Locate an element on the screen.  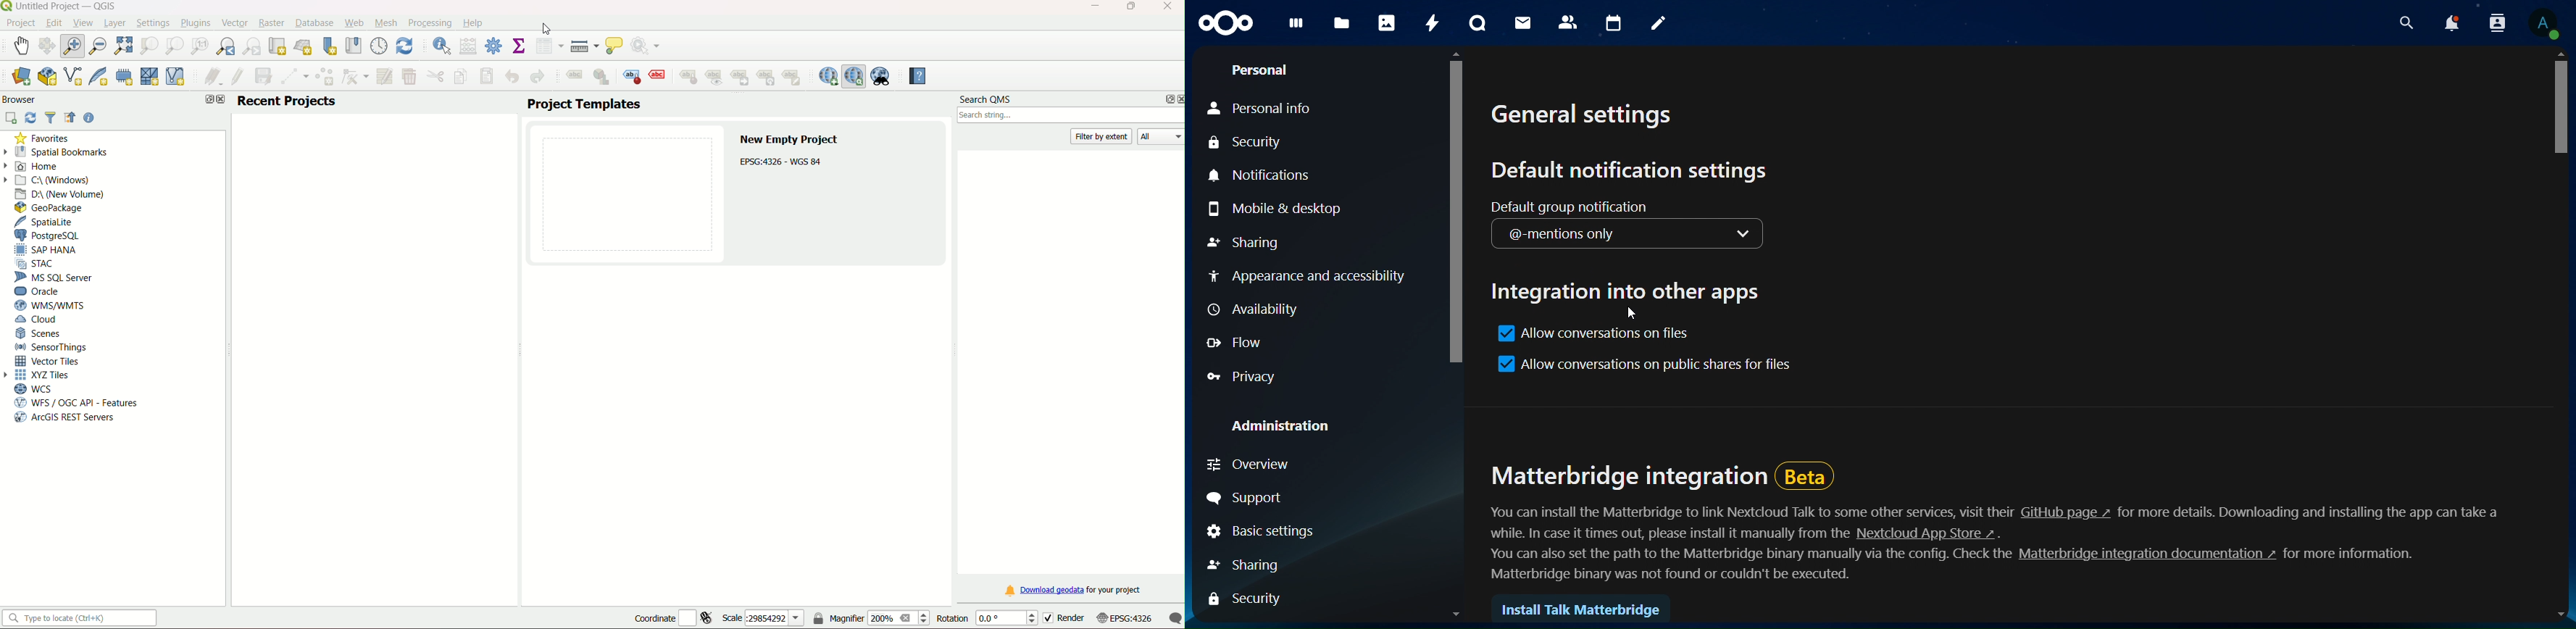
Project is located at coordinates (20, 24).